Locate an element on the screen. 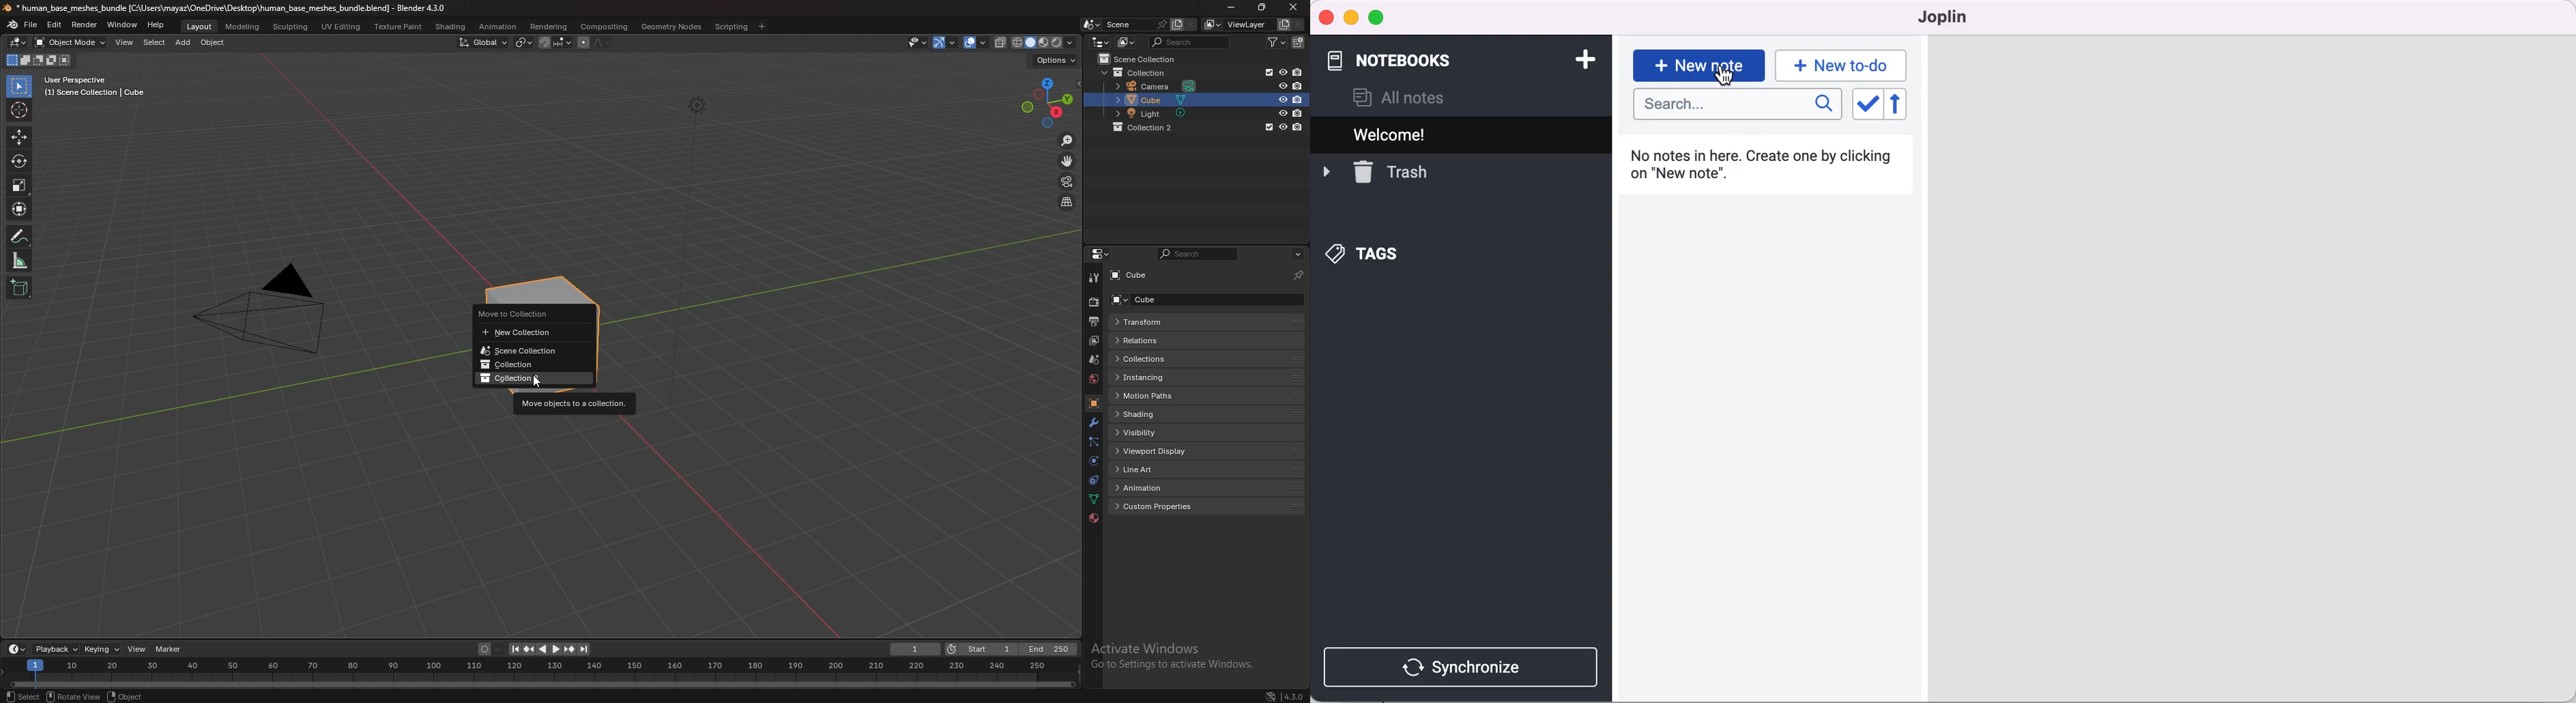 This screenshot has height=728, width=2576. transform pivot point is located at coordinates (524, 42).